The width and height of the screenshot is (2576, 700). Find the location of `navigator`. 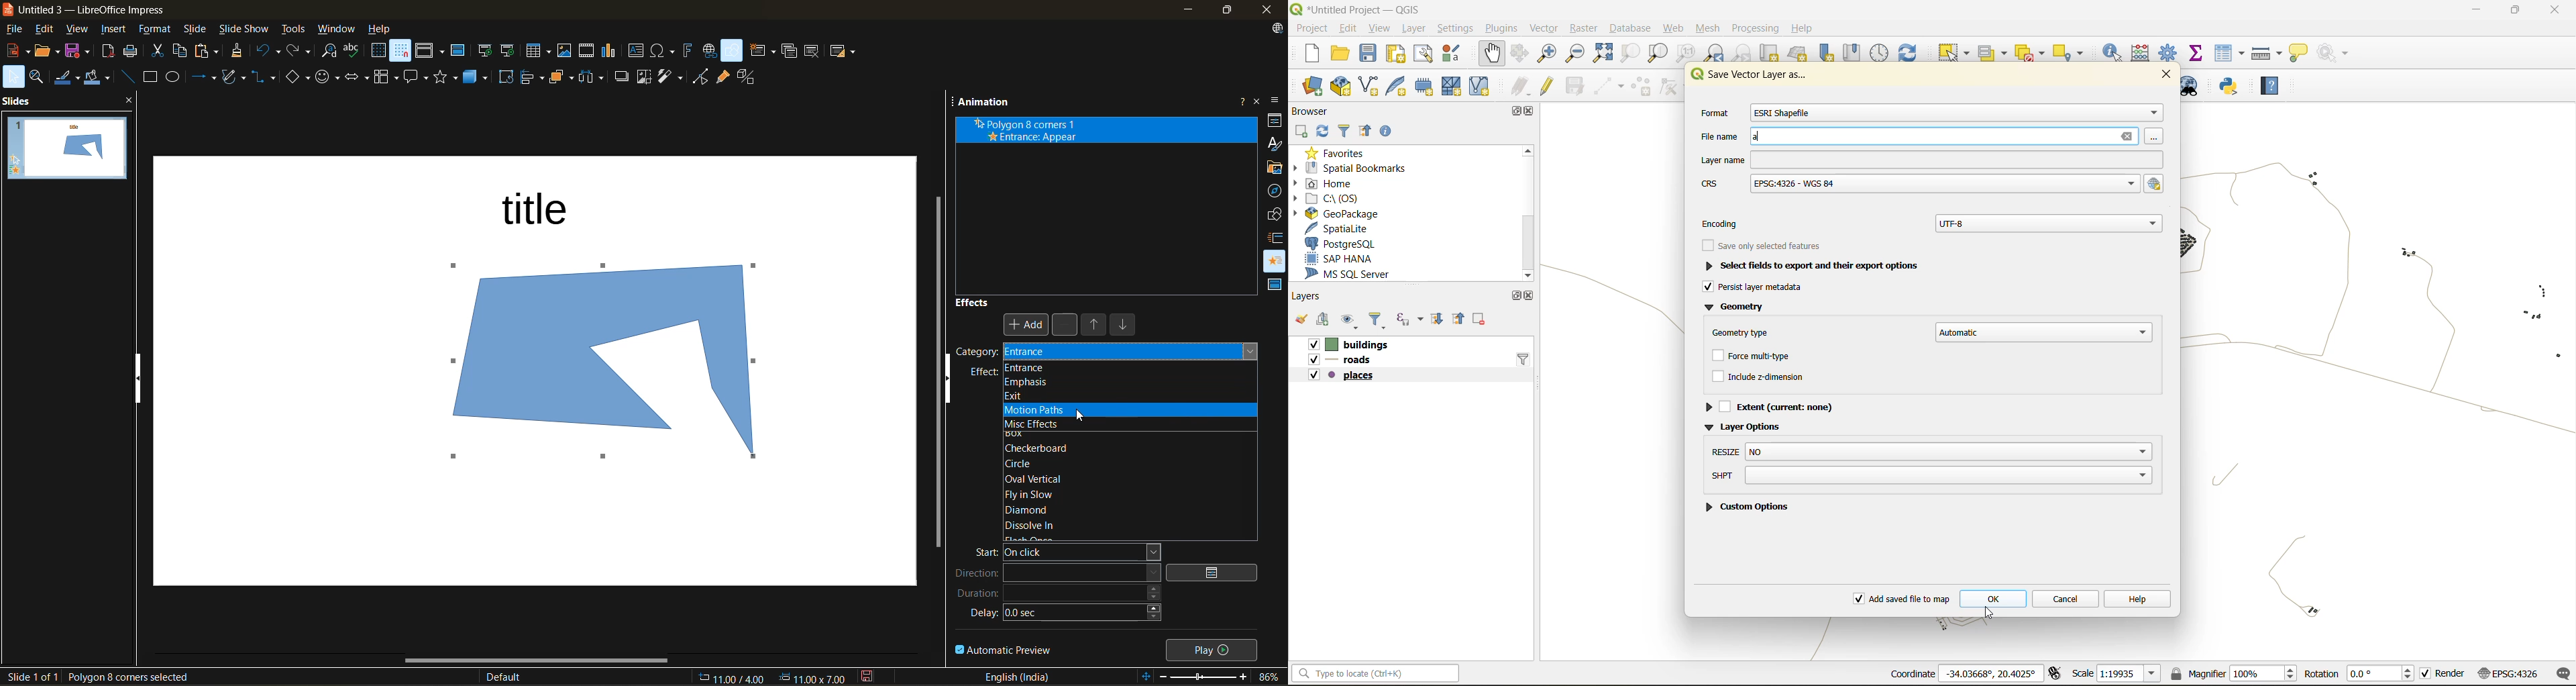

navigator is located at coordinates (1277, 191).